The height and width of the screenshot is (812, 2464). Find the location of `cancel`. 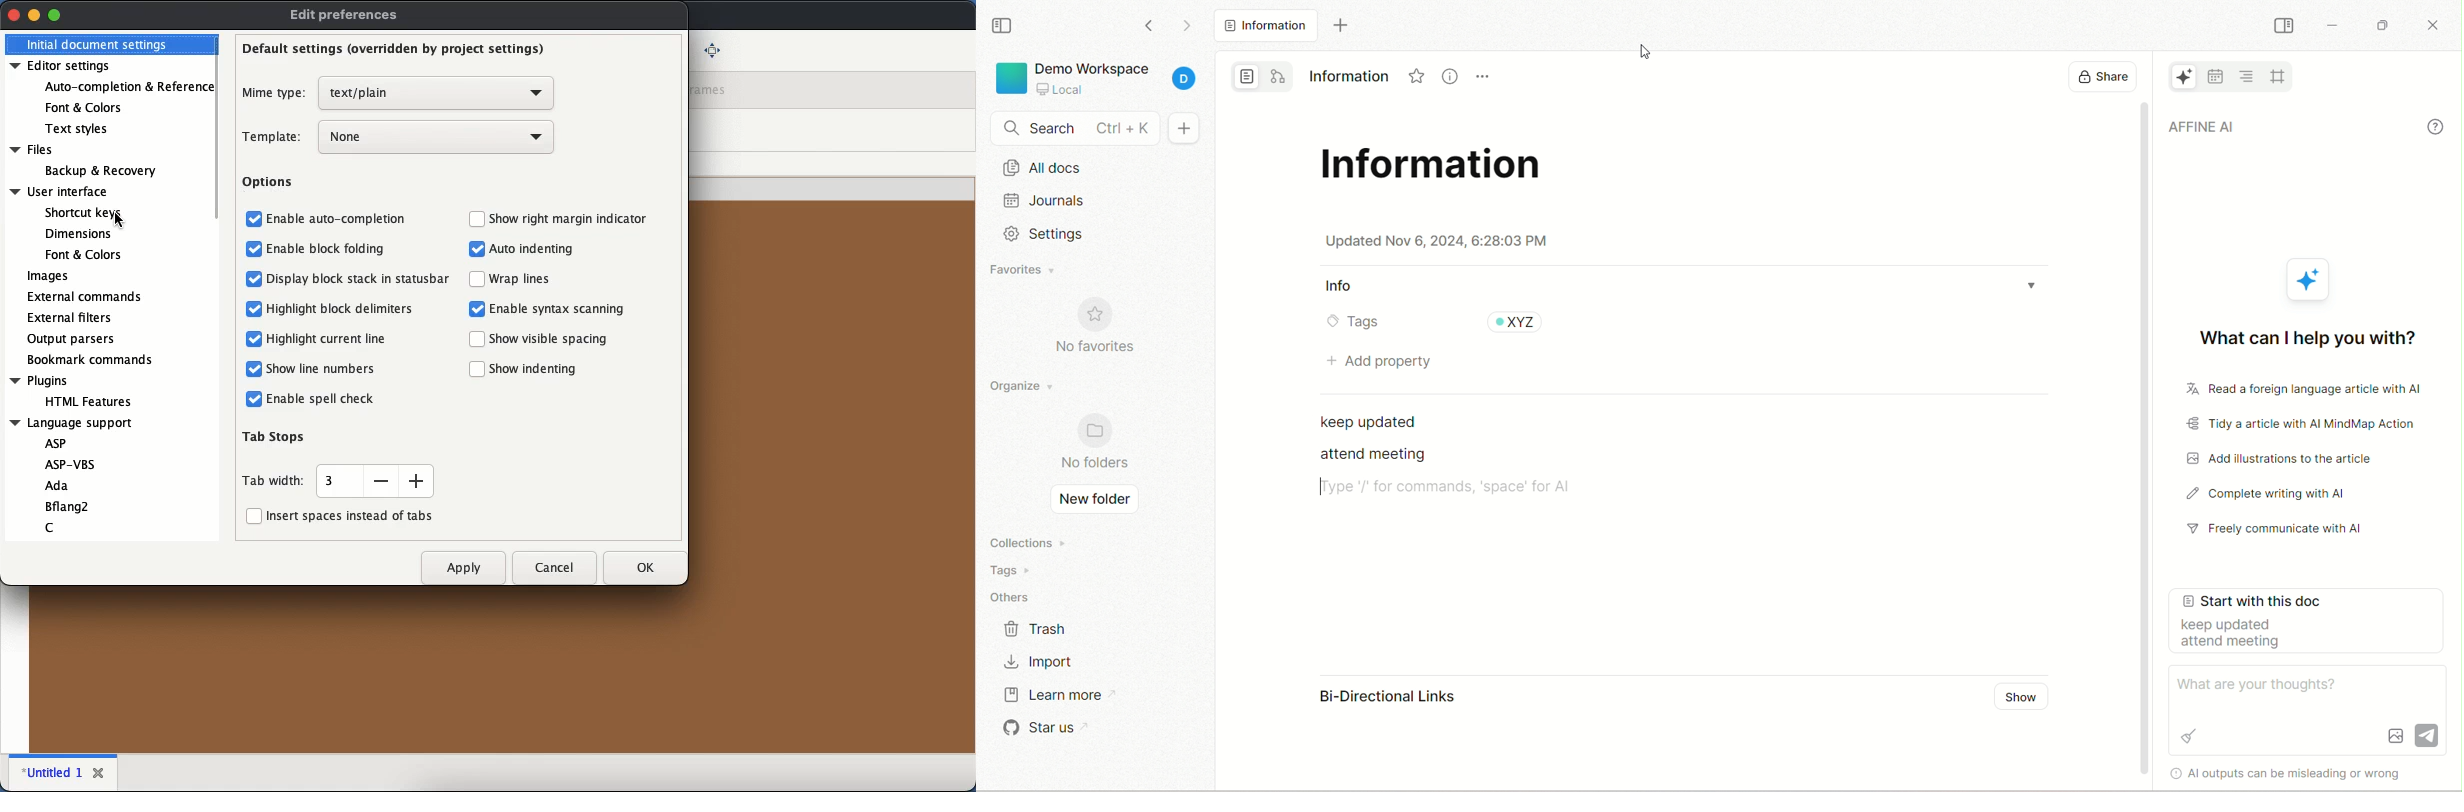

cancel is located at coordinates (555, 569).